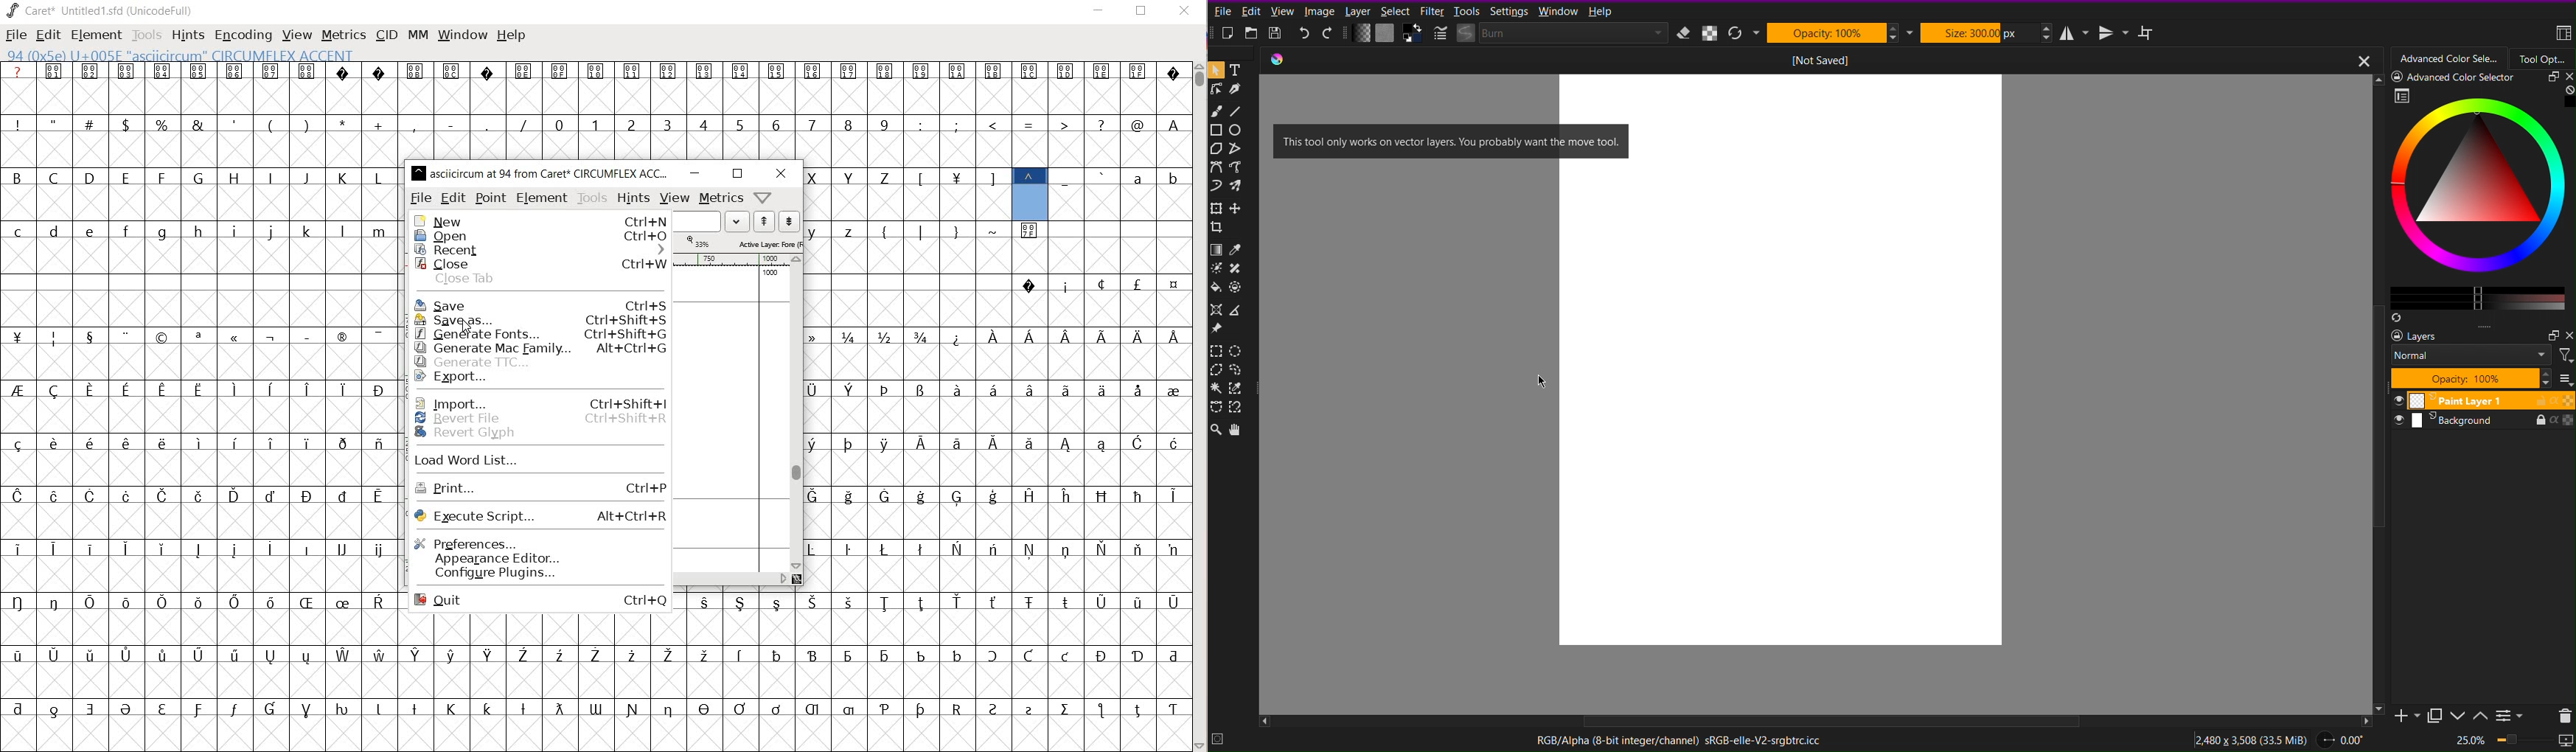  What do you see at coordinates (344, 35) in the screenshot?
I see `METRICS` at bounding box center [344, 35].